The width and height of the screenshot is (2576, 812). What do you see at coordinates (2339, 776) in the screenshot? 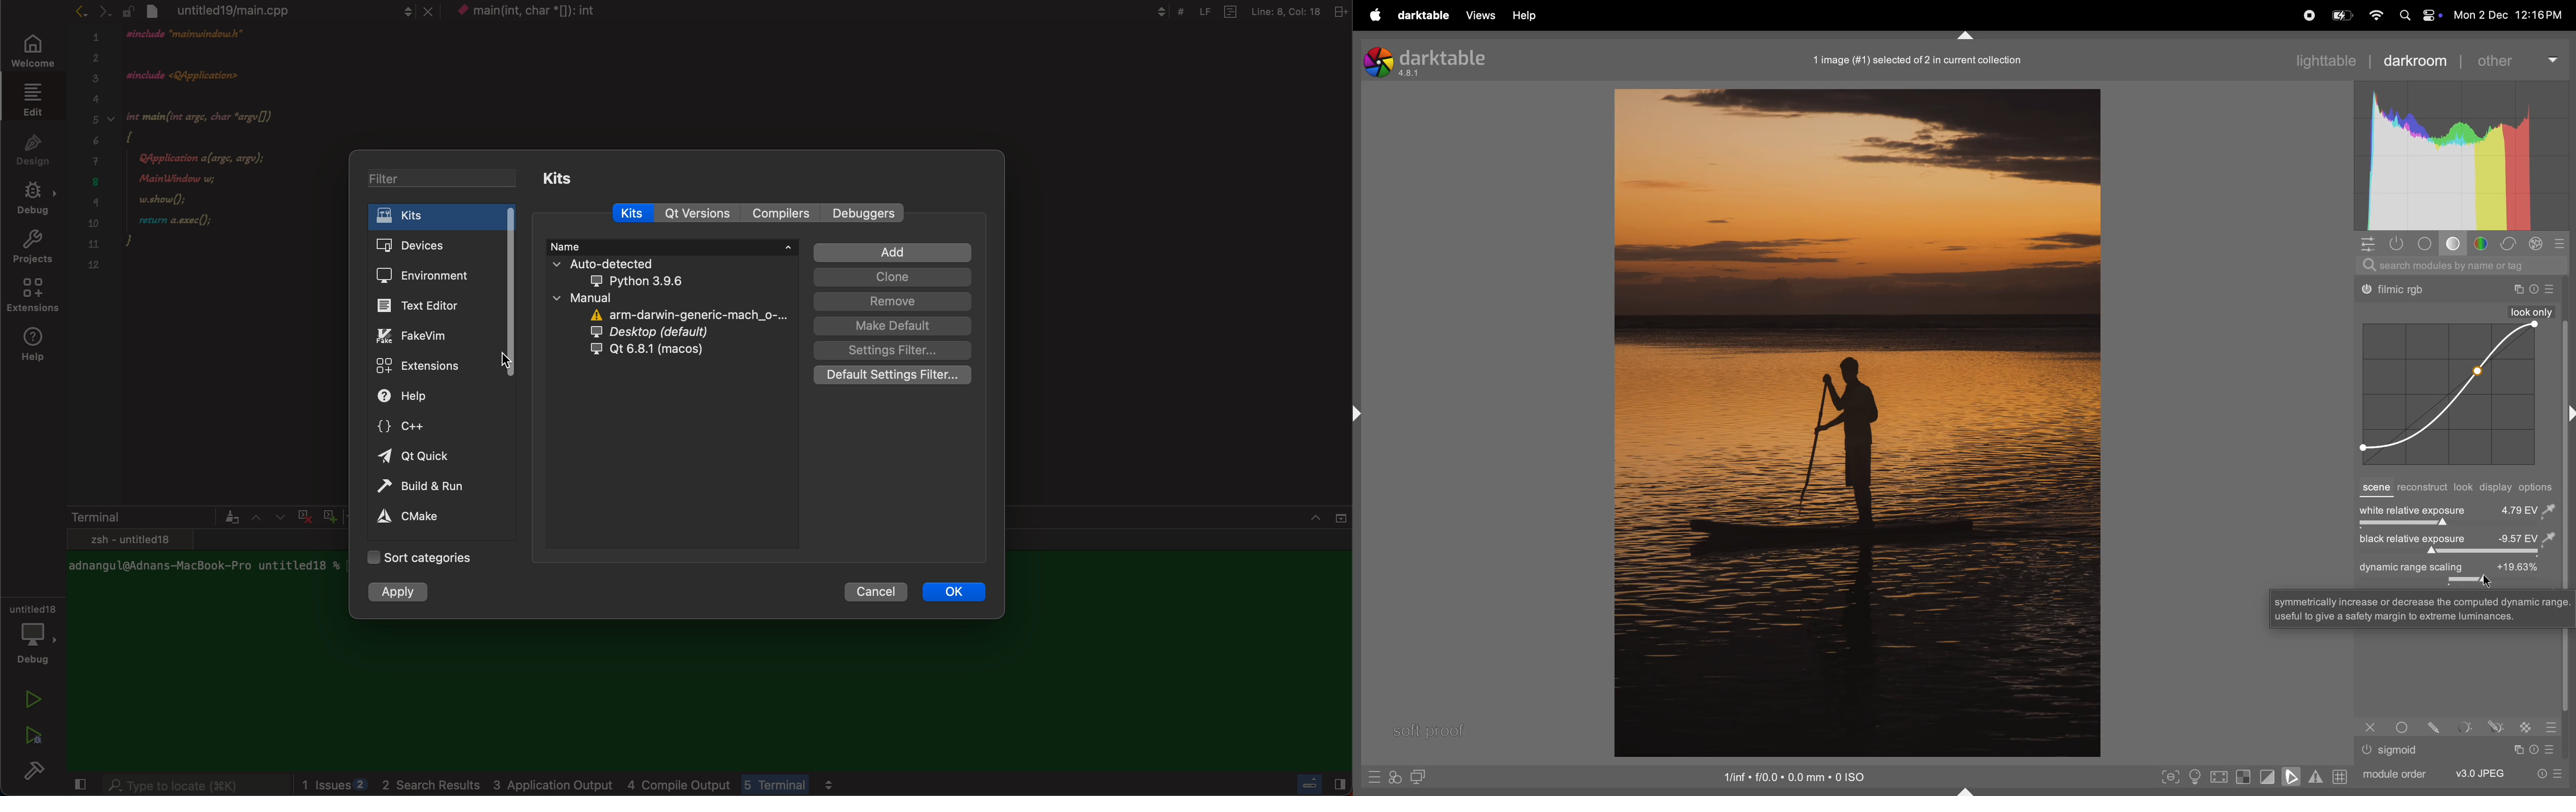
I see `grid` at bounding box center [2339, 776].